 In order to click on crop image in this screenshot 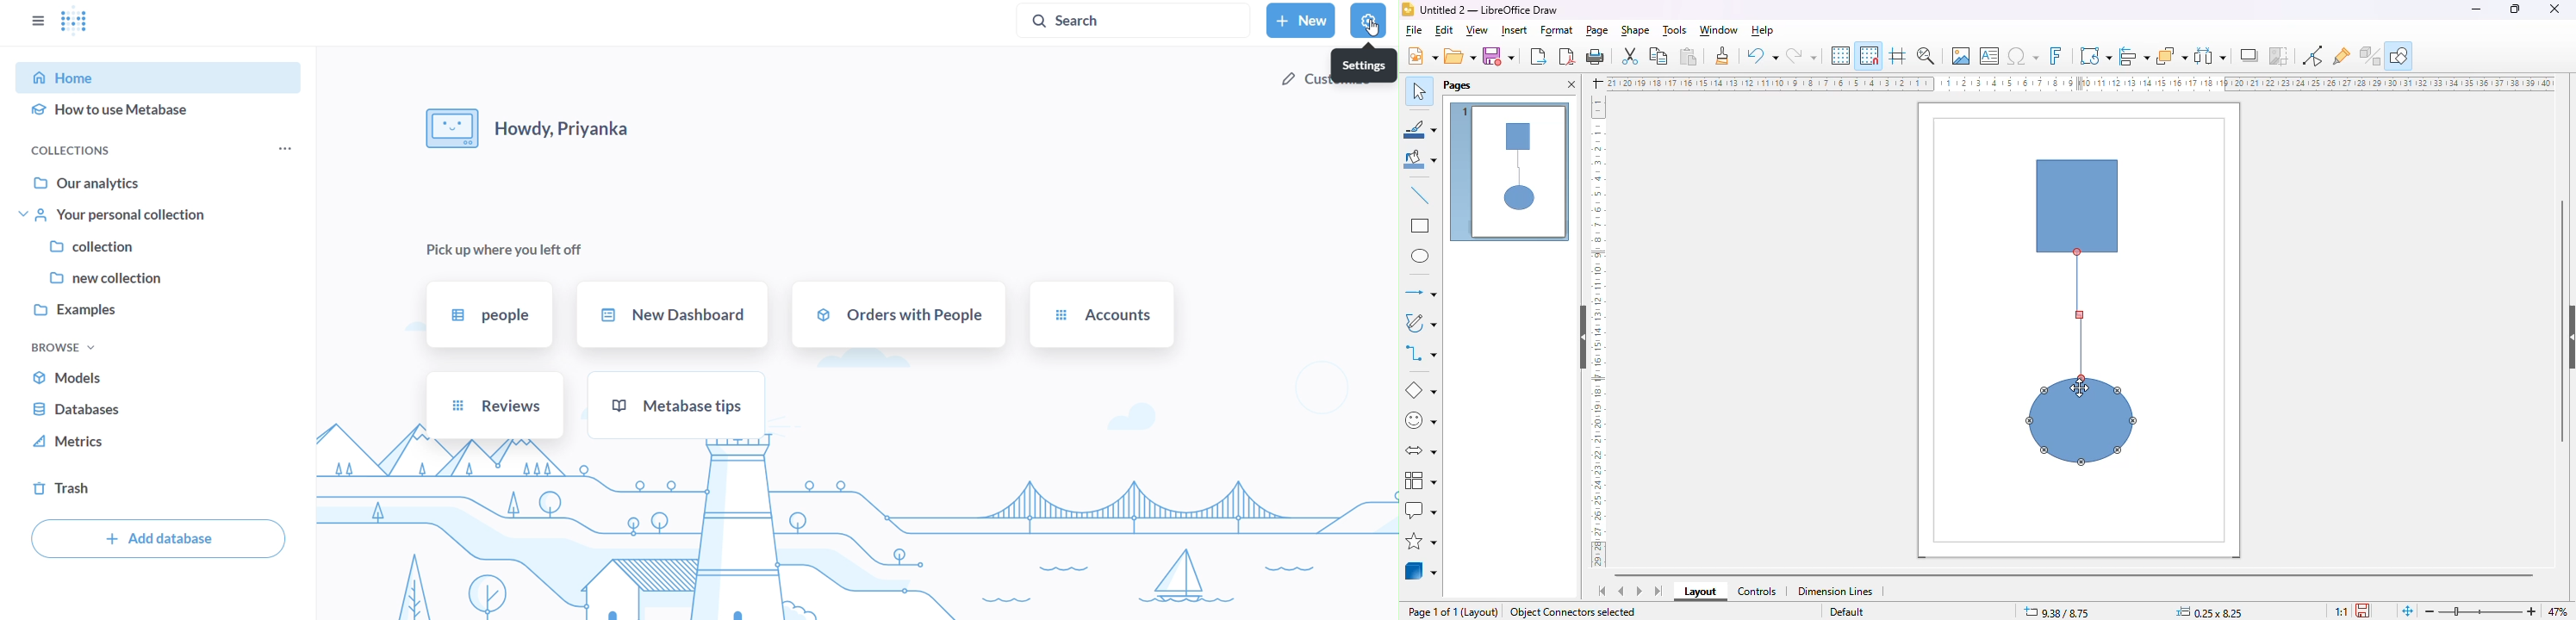, I will do `click(2278, 56)`.